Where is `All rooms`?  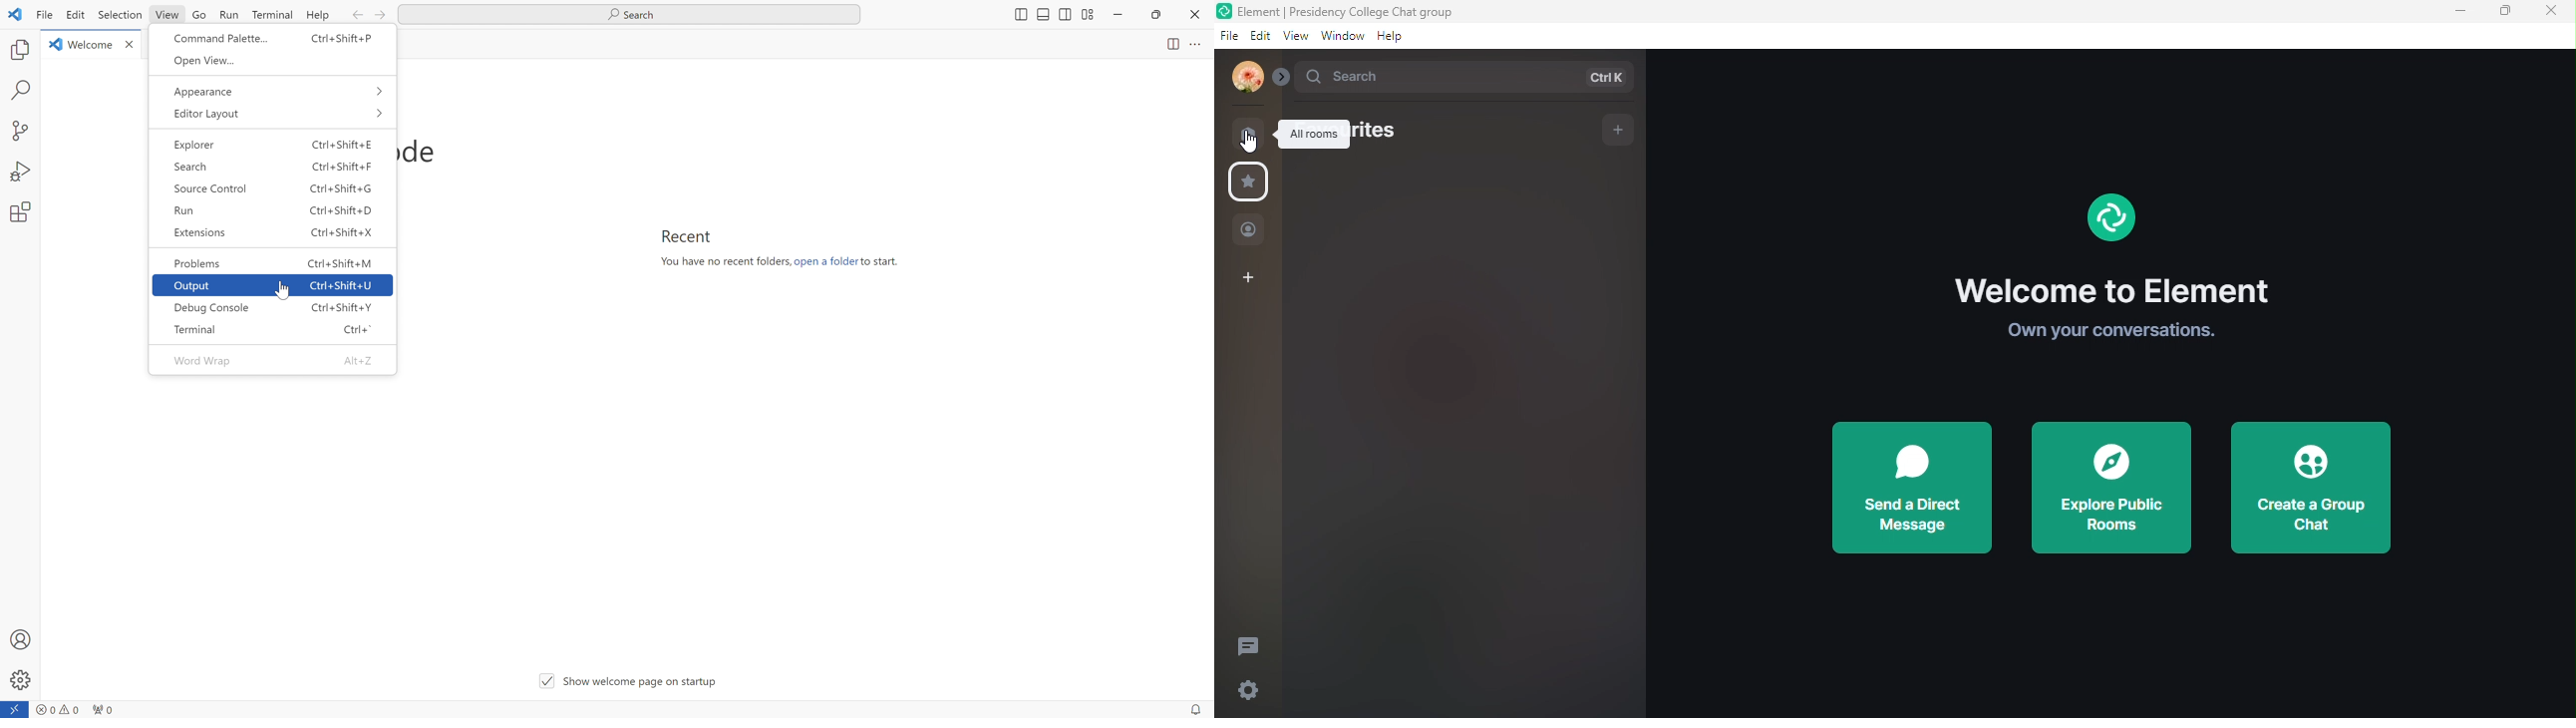
All rooms is located at coordinates (1316, 134).